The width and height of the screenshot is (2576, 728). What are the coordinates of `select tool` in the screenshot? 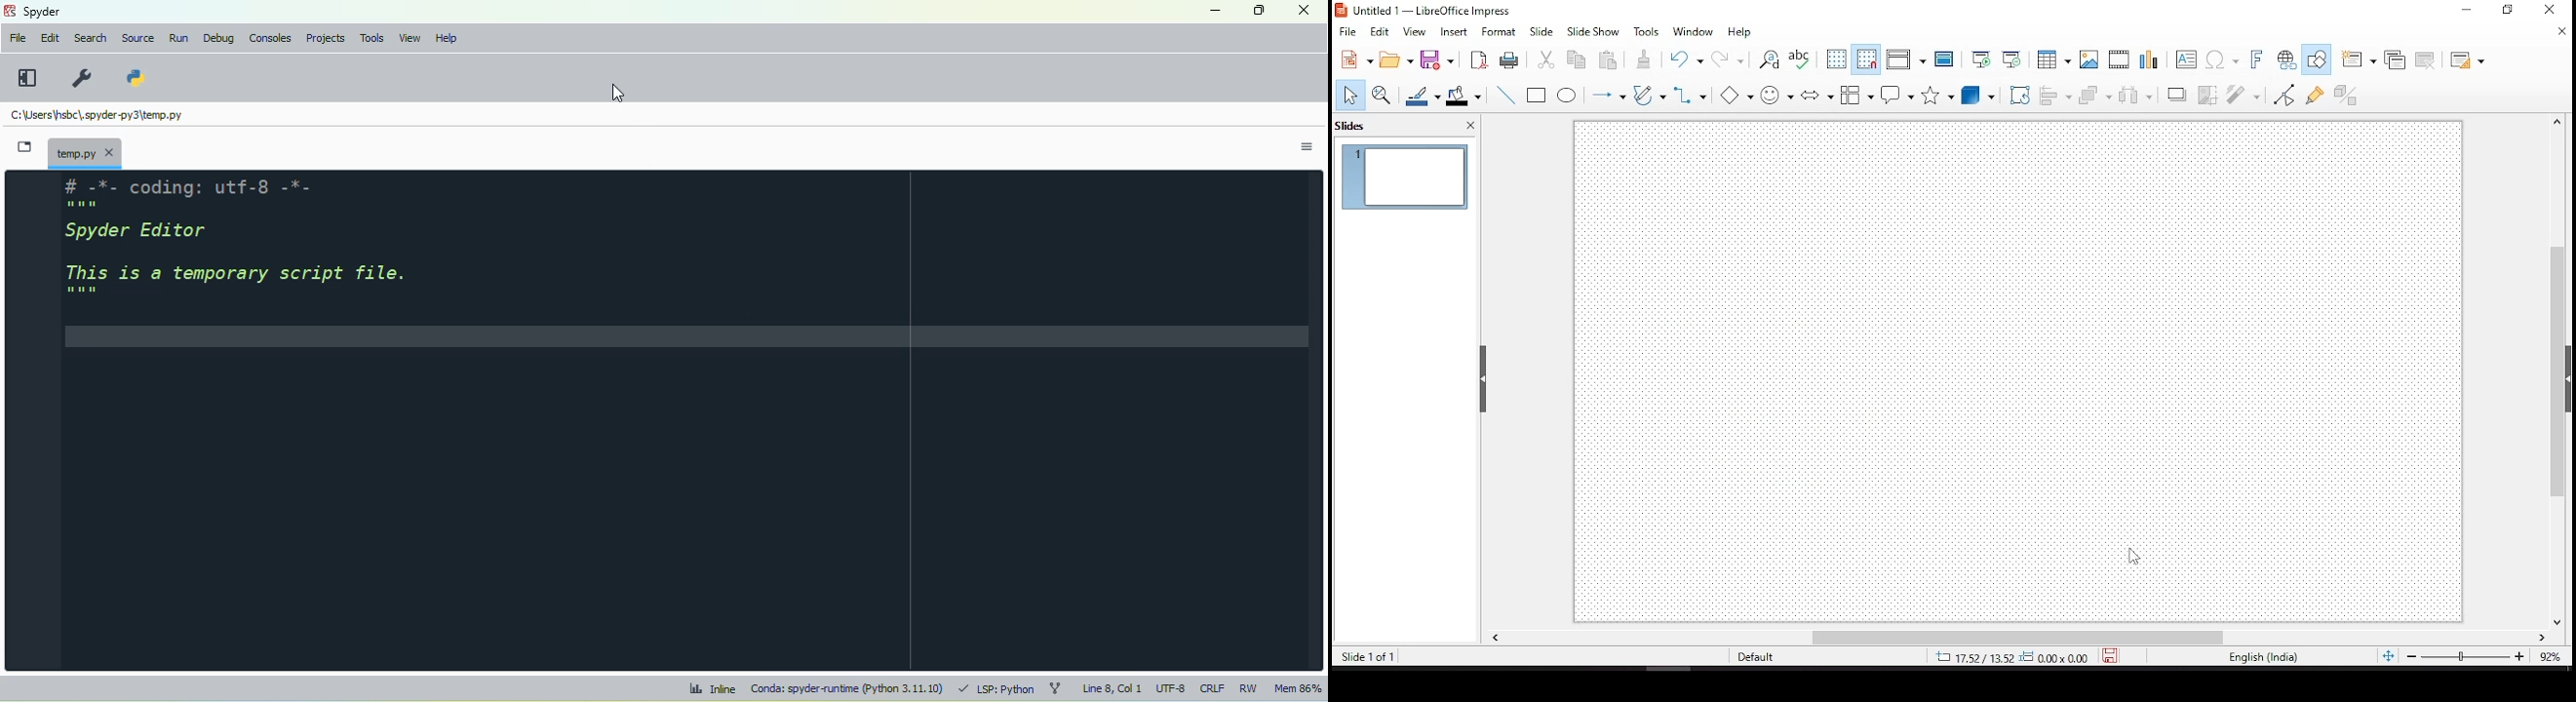 It's located at (1349, 96).